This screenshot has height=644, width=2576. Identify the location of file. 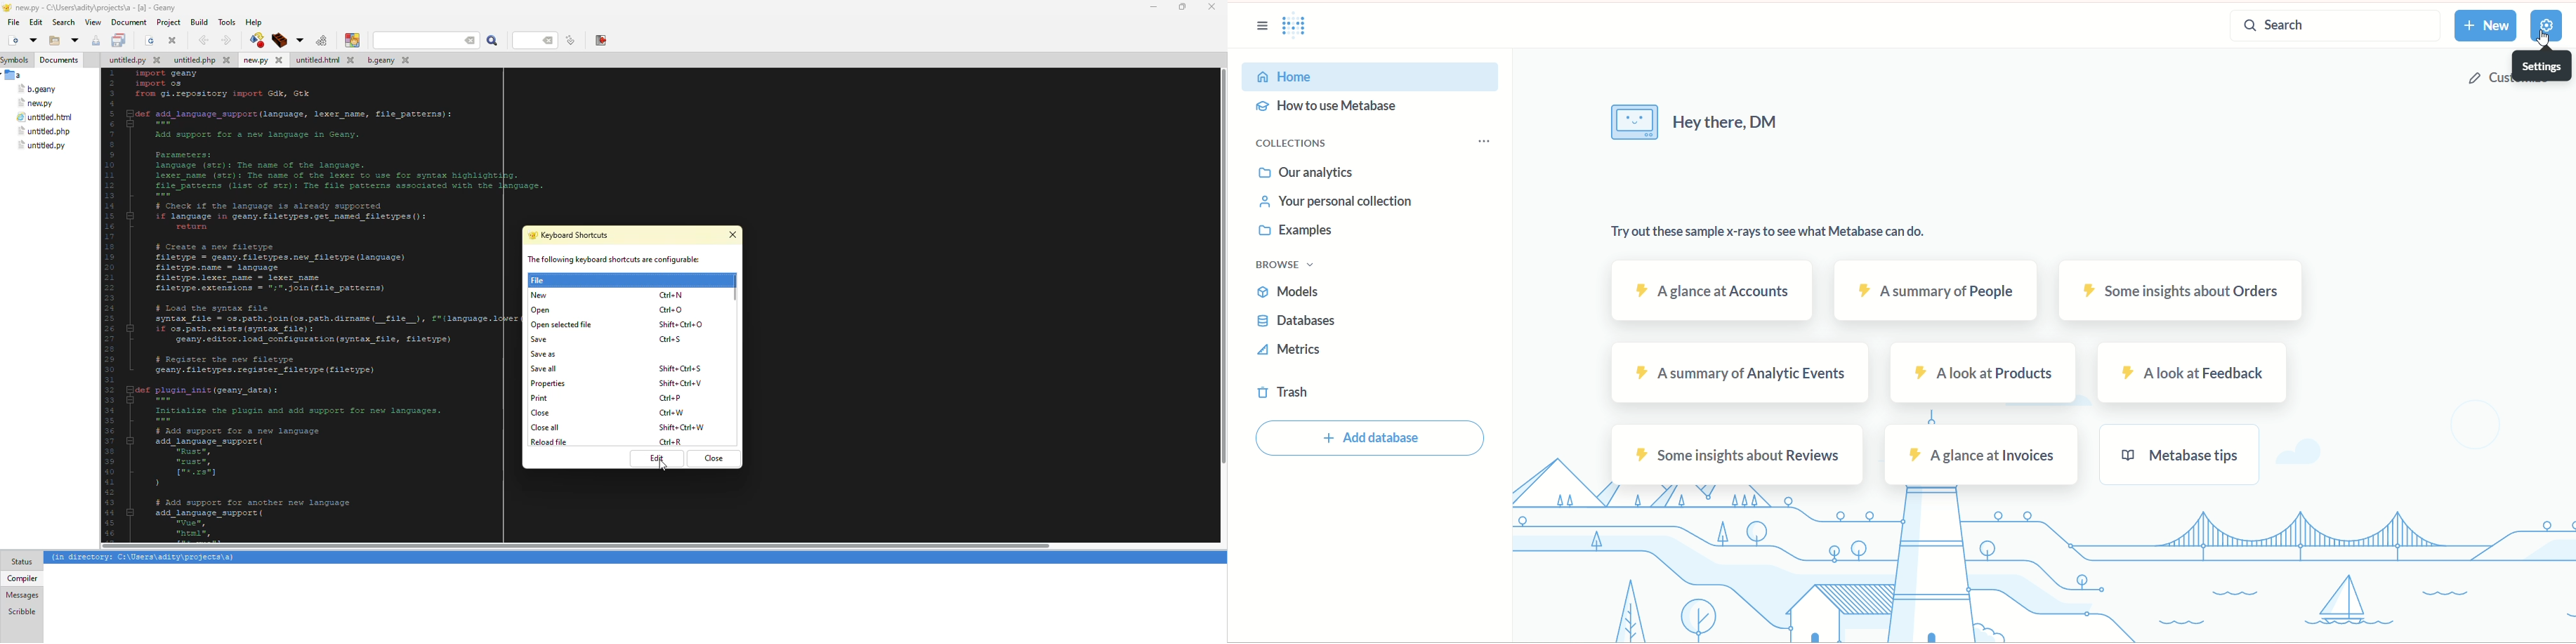
(13, 22).